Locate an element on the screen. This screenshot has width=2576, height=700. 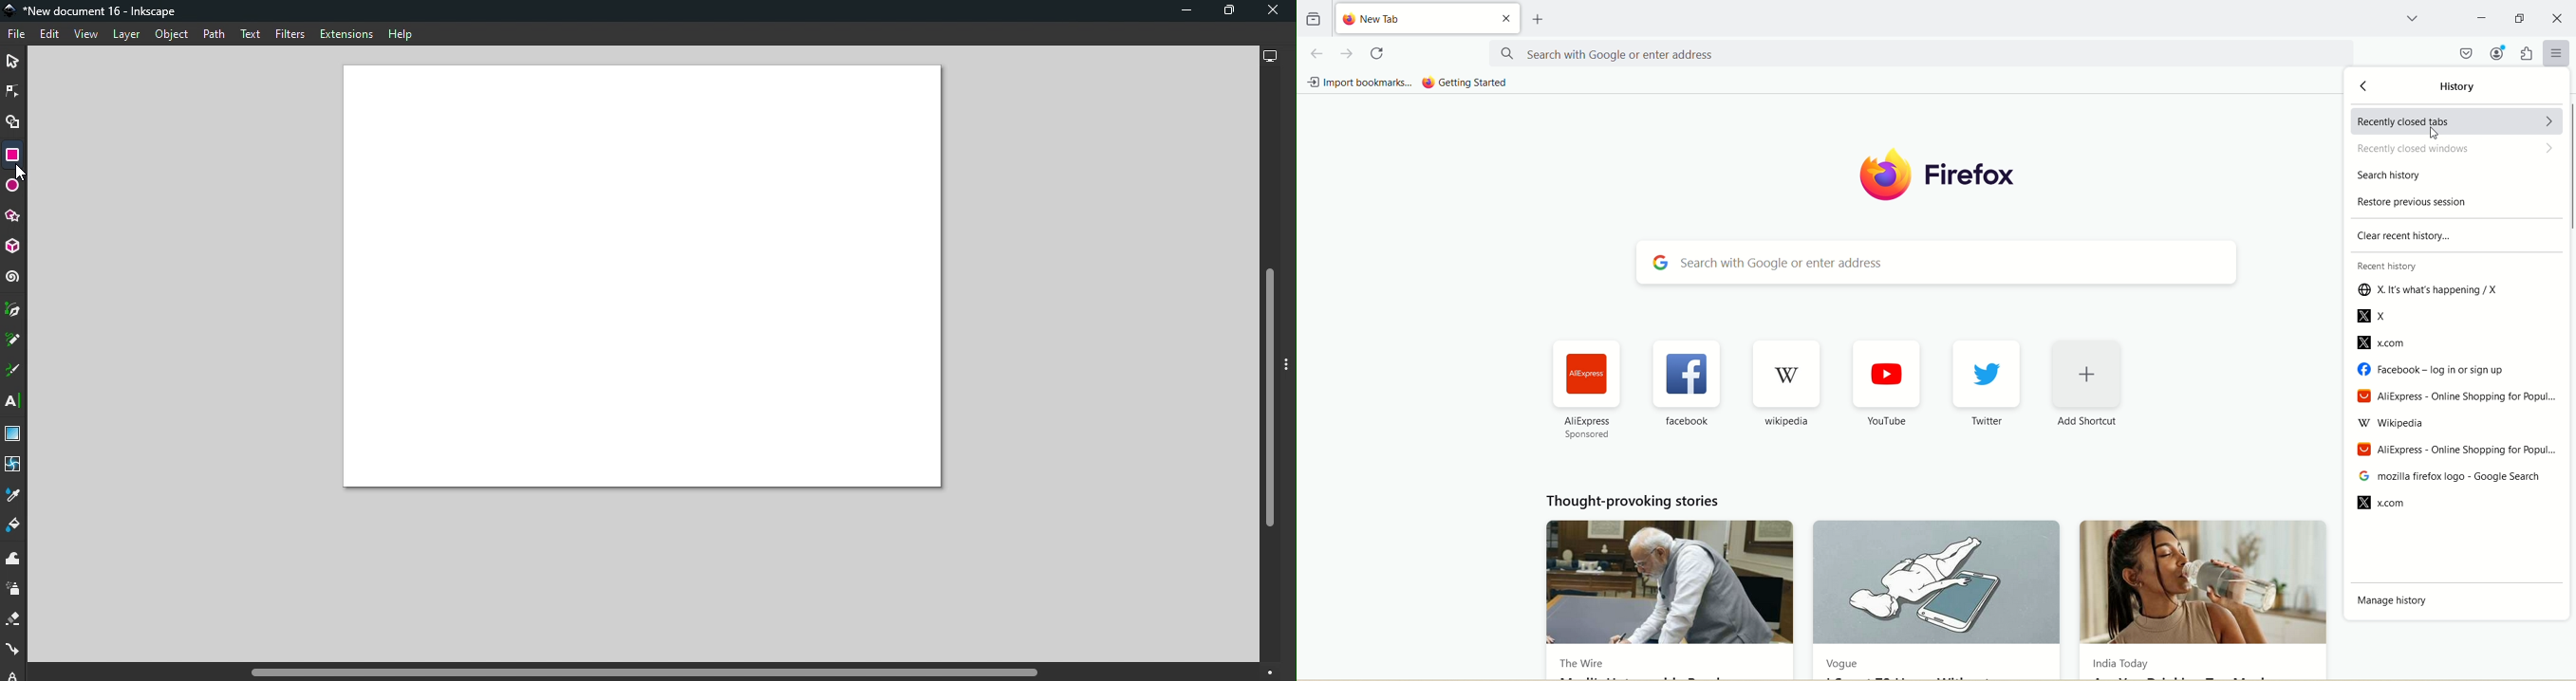
account is located at coordinates (2499, 54).